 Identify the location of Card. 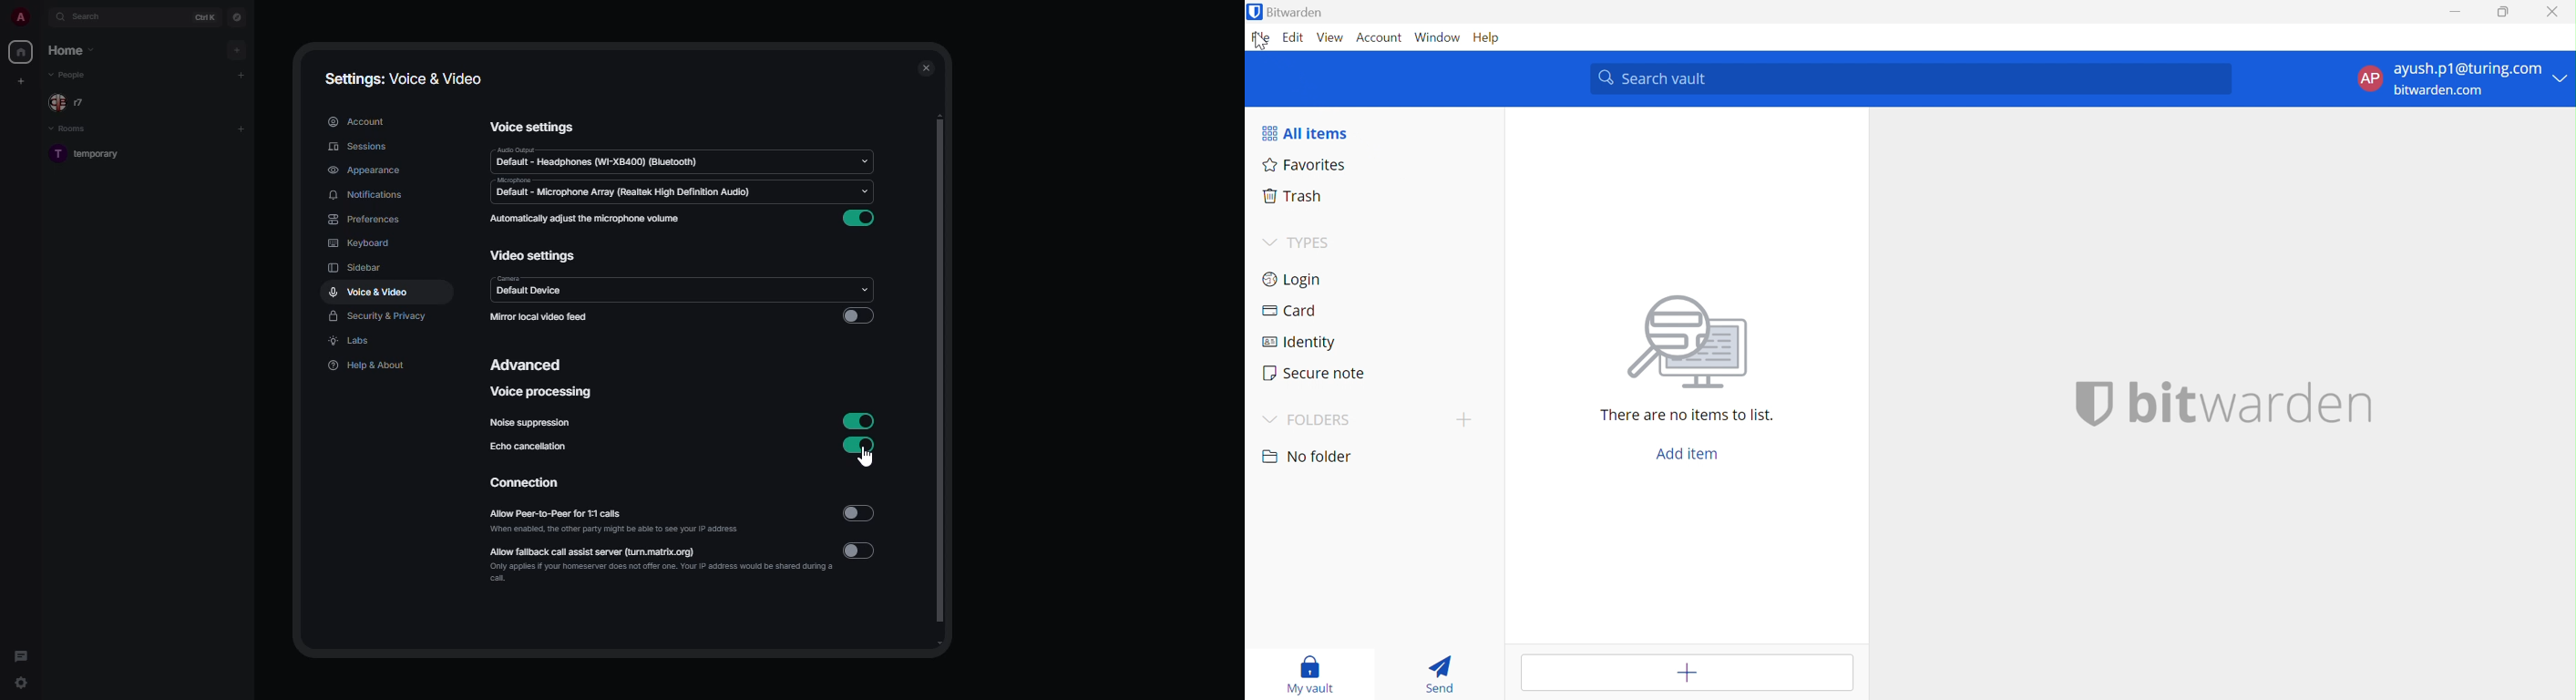
(1291, 312).